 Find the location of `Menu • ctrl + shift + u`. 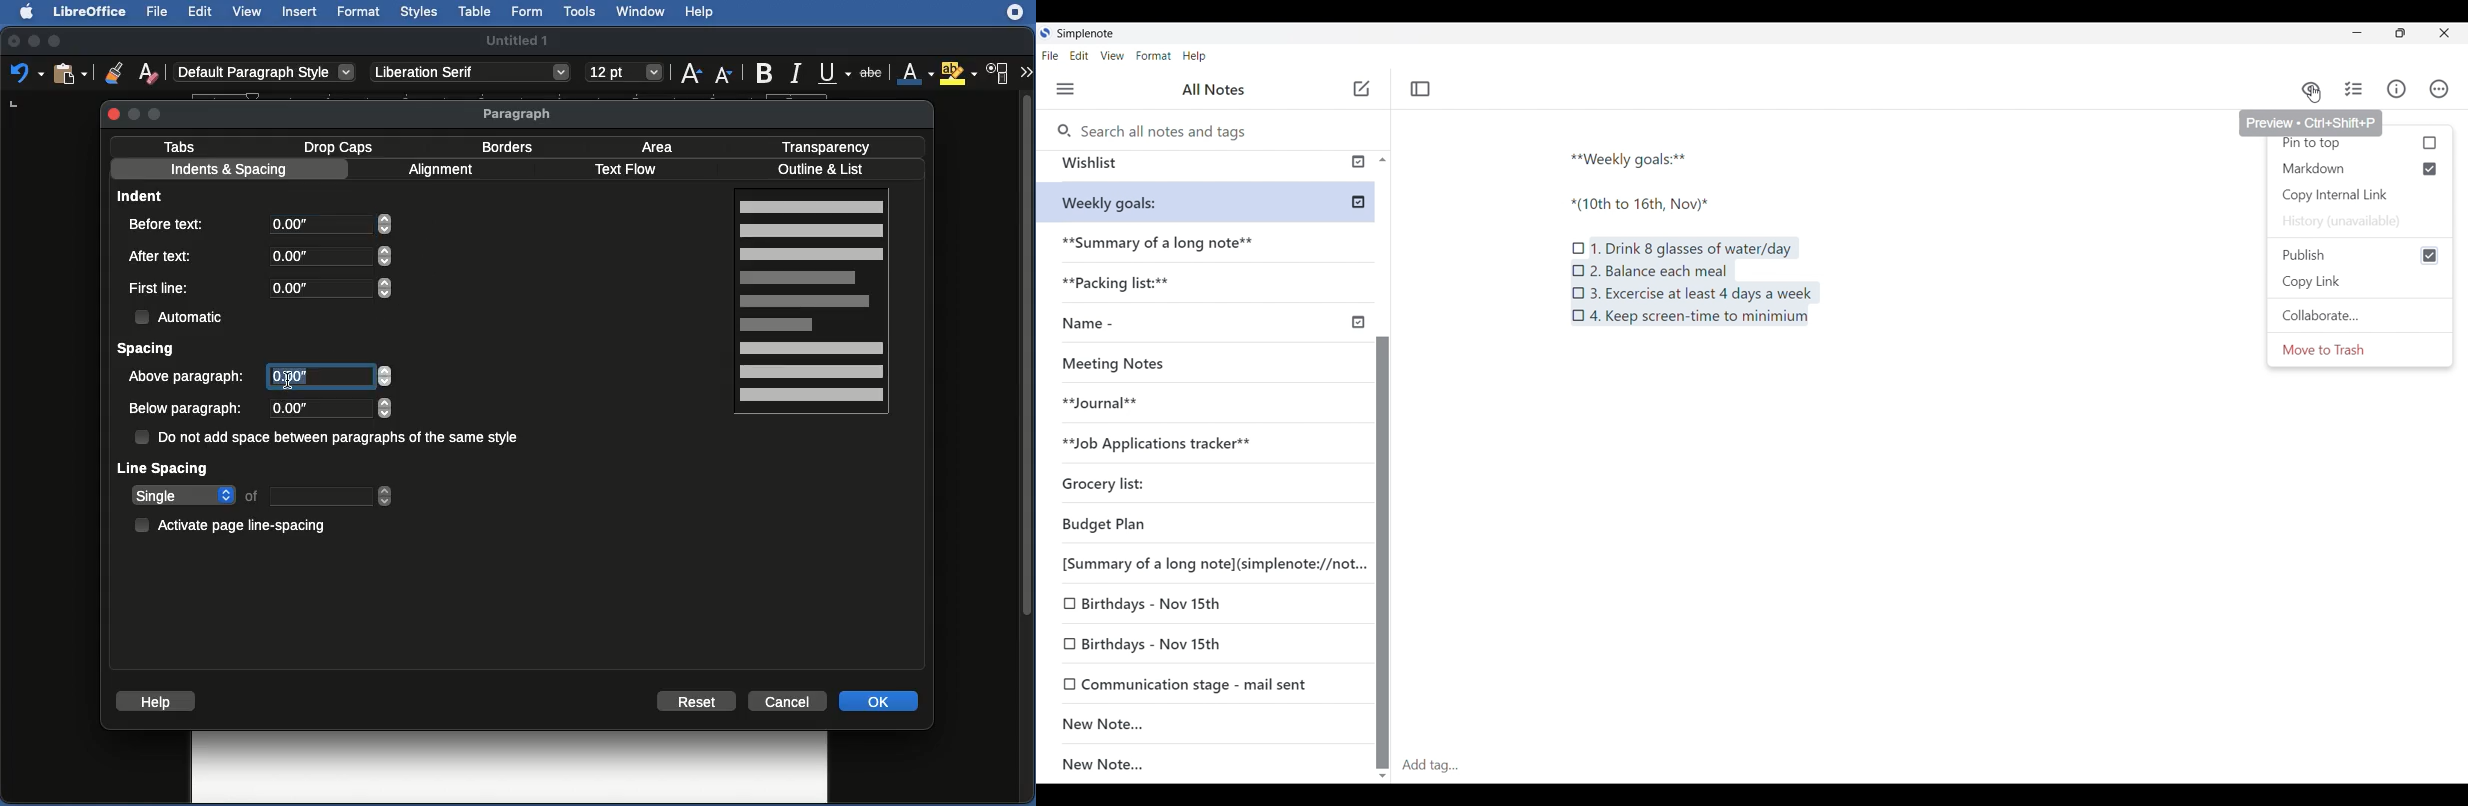

Menu • ctrl + shift + u is located at coordinates (1071, 89).